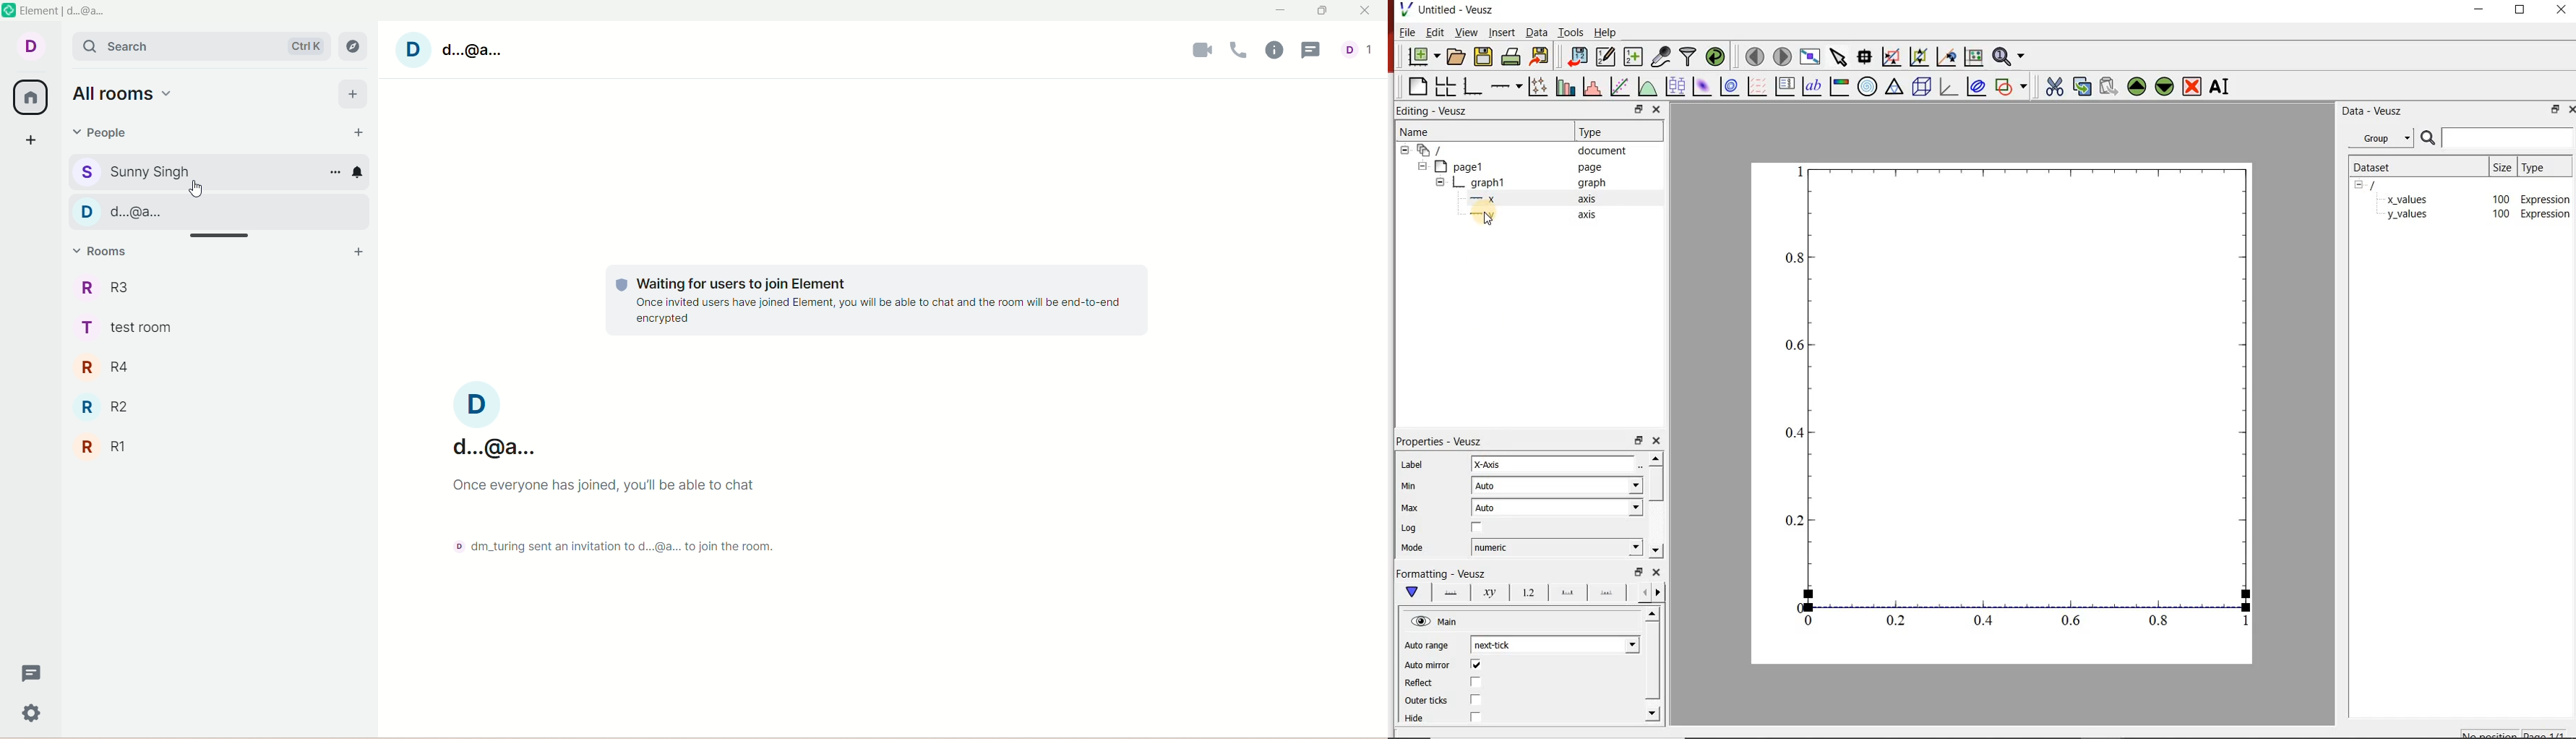 This screenshot has width=2576, height=756. Describe the element at coordinates (493, 419) in the screenshot. I see `Current account` at that location.